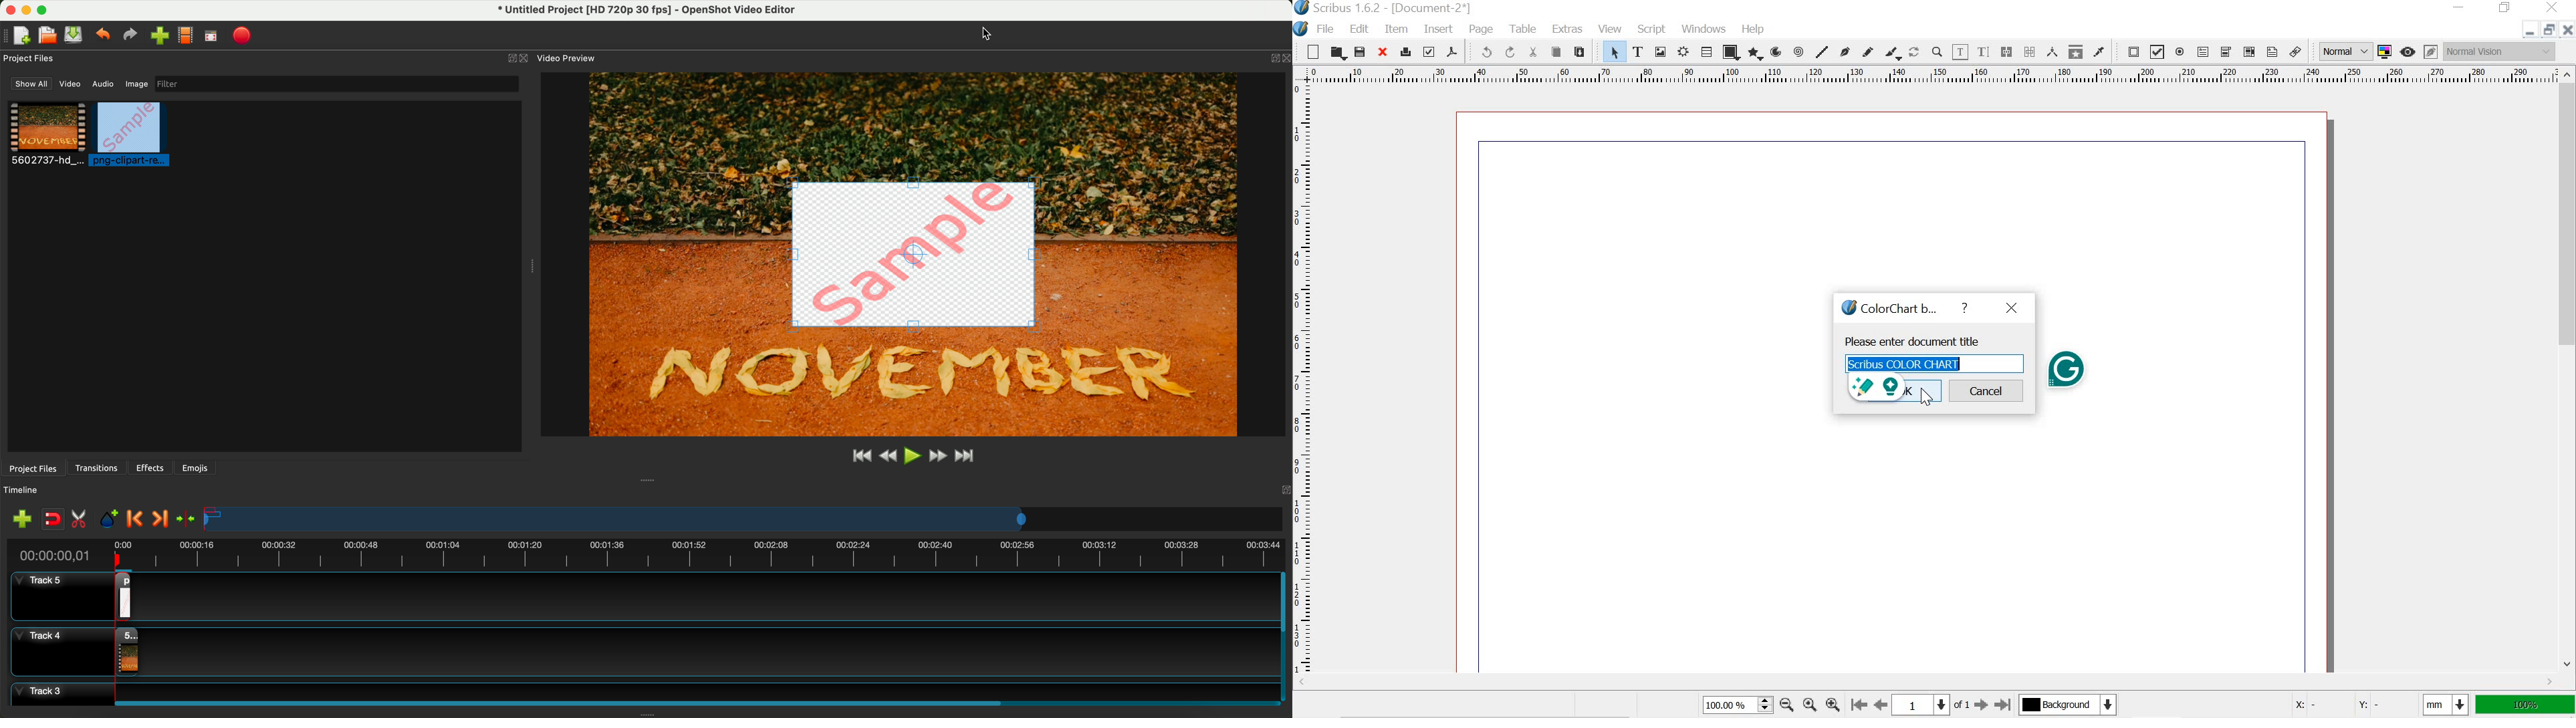 This screenshot has height=728, width=2576. Describe the element at coordinates (2430, 51) in the screenshot. I see `edit in preview mode` at that location.